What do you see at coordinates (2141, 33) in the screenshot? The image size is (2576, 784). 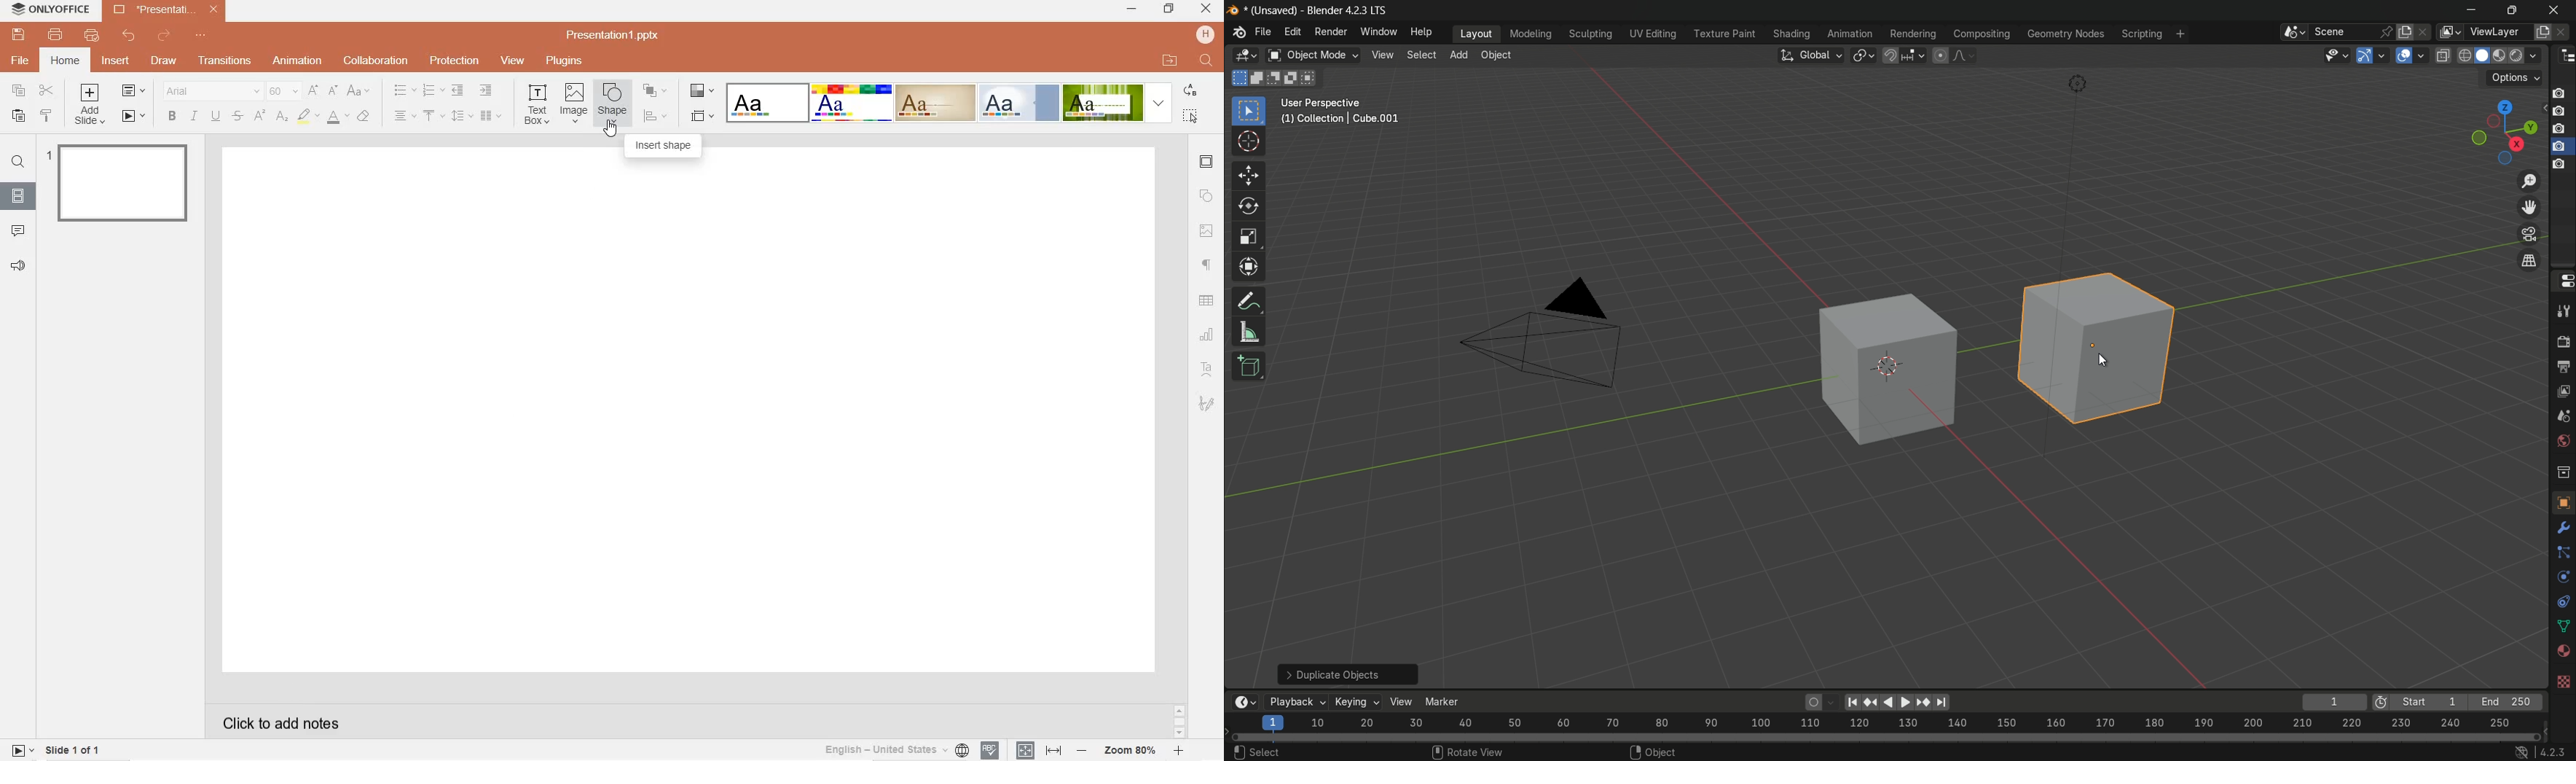 I see `scripting menu` at bounding box center [2141, 33].